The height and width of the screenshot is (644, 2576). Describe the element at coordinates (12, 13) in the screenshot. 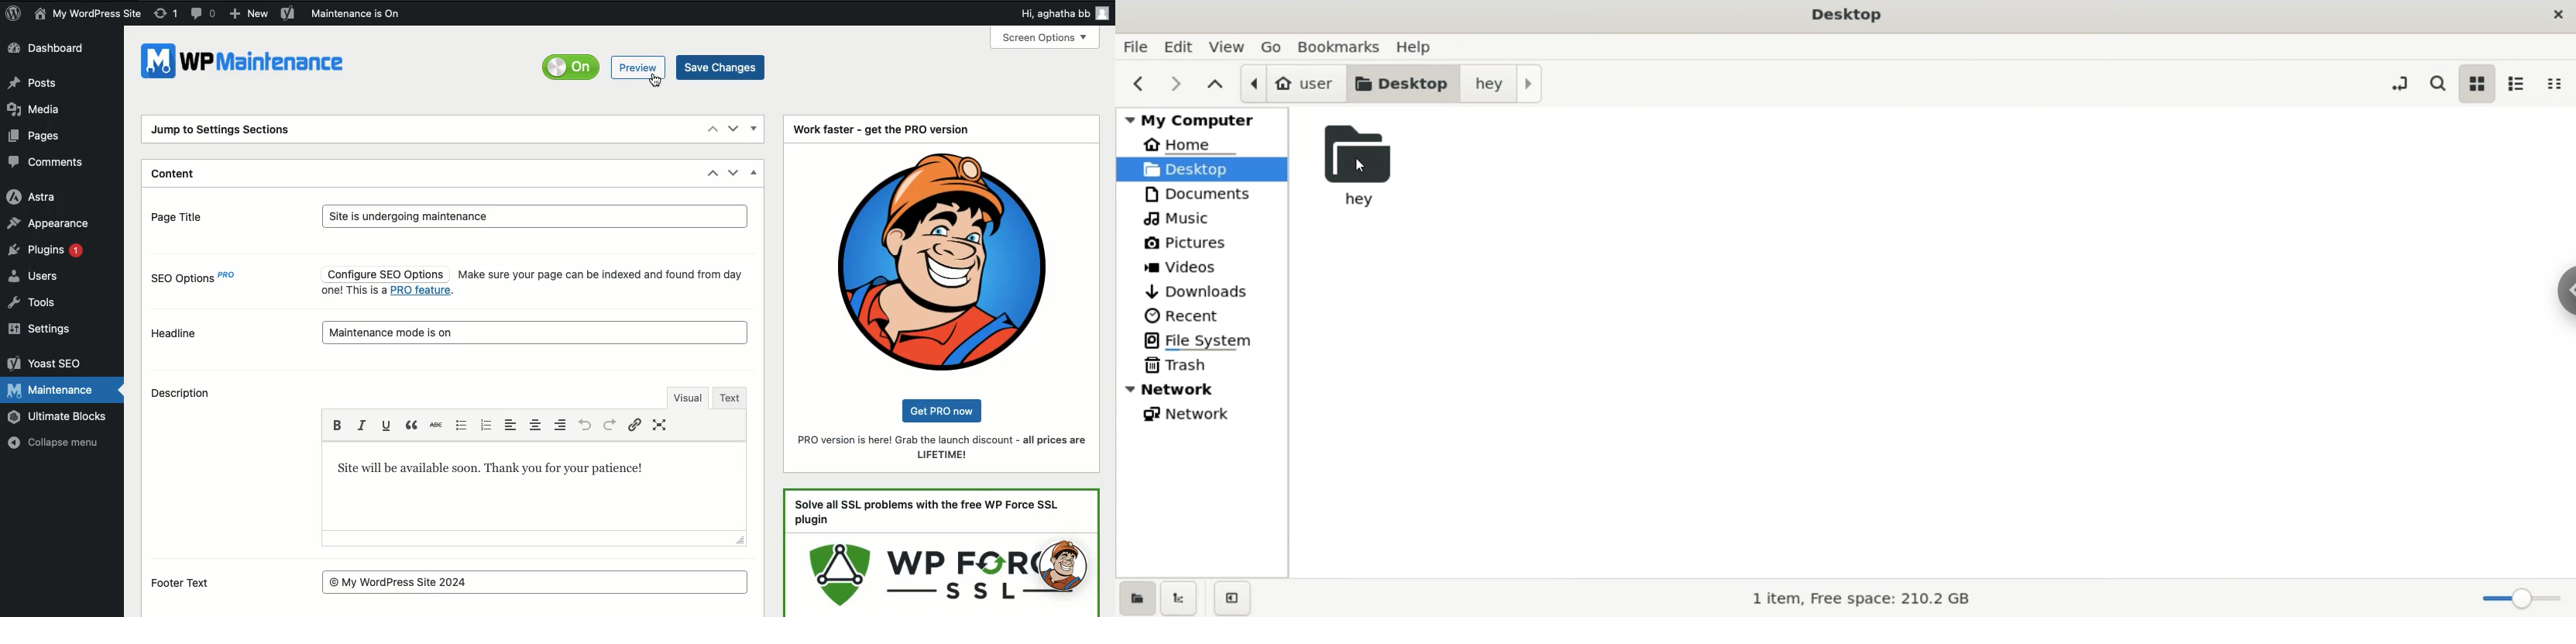

I see `Logo` at that location.